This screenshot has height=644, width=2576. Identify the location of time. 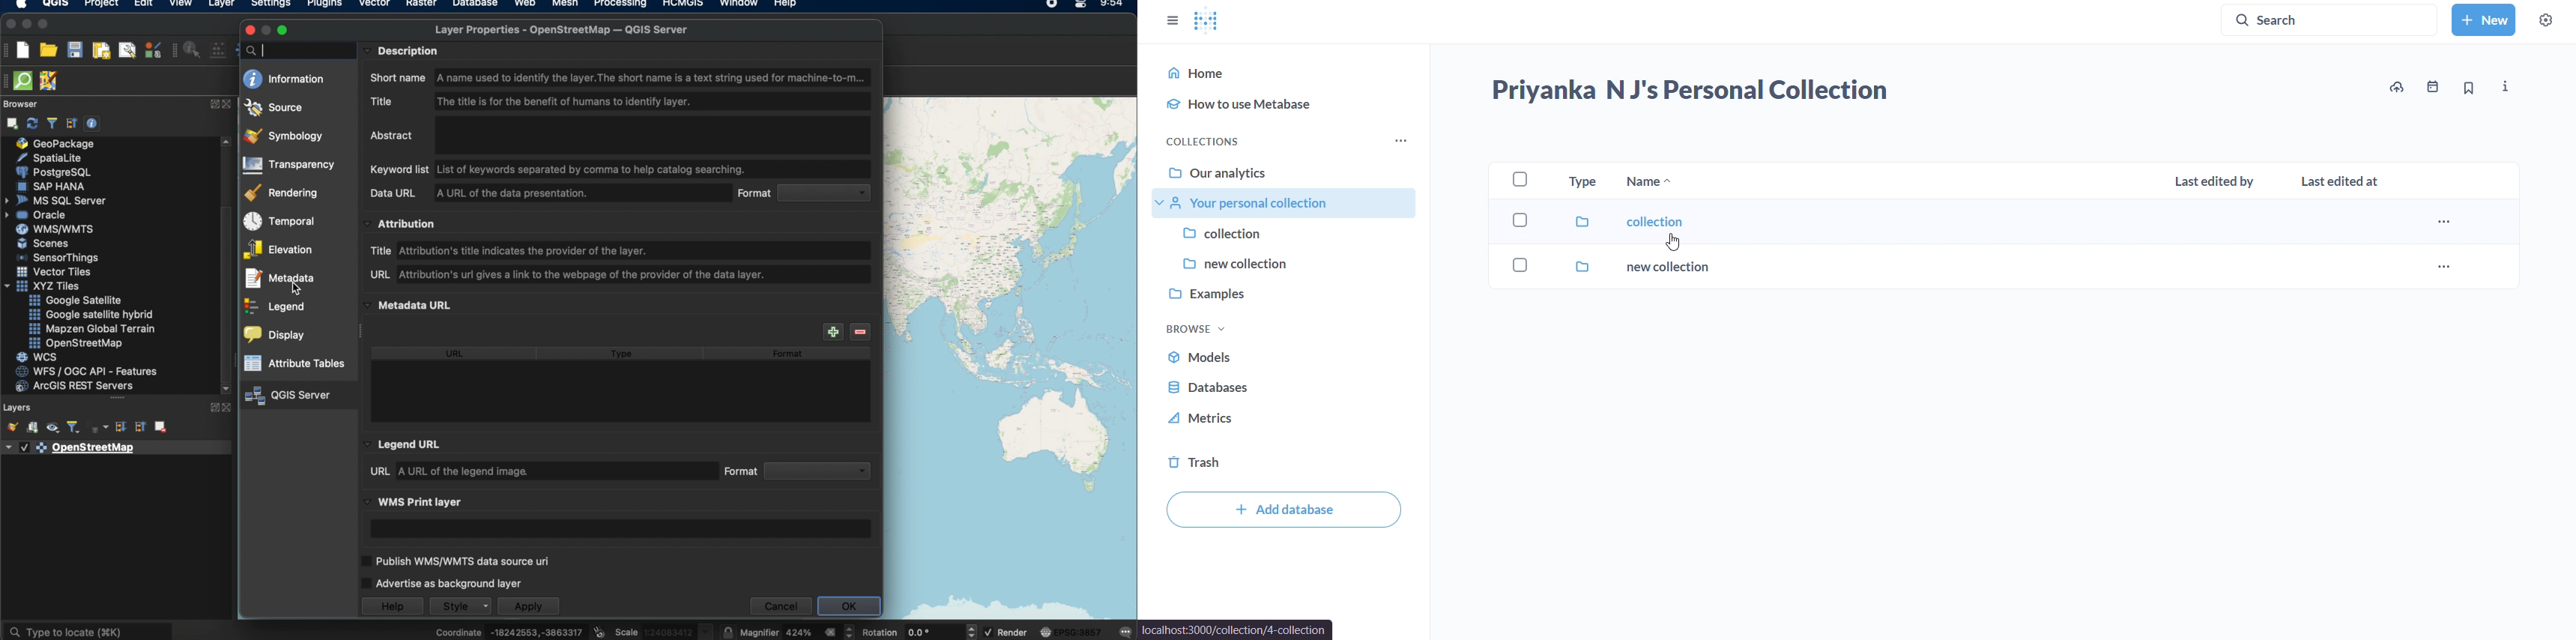
(1111, 5).